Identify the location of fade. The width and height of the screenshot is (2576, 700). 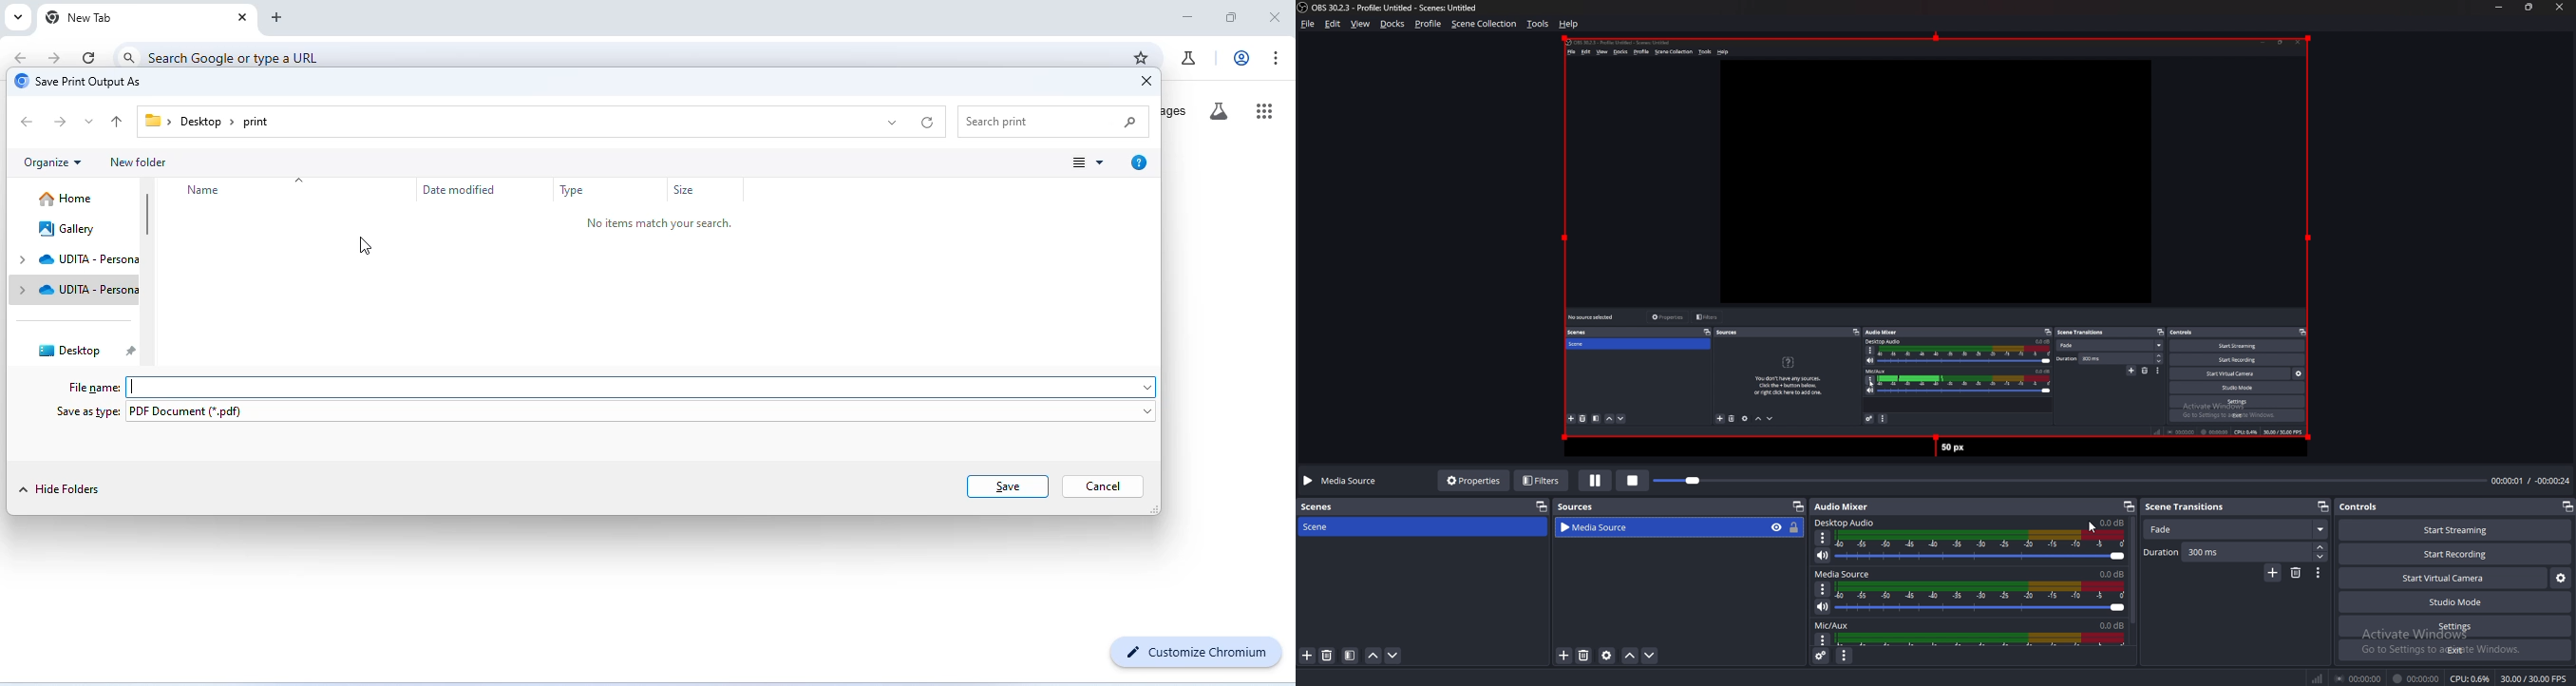
(2238, 529).